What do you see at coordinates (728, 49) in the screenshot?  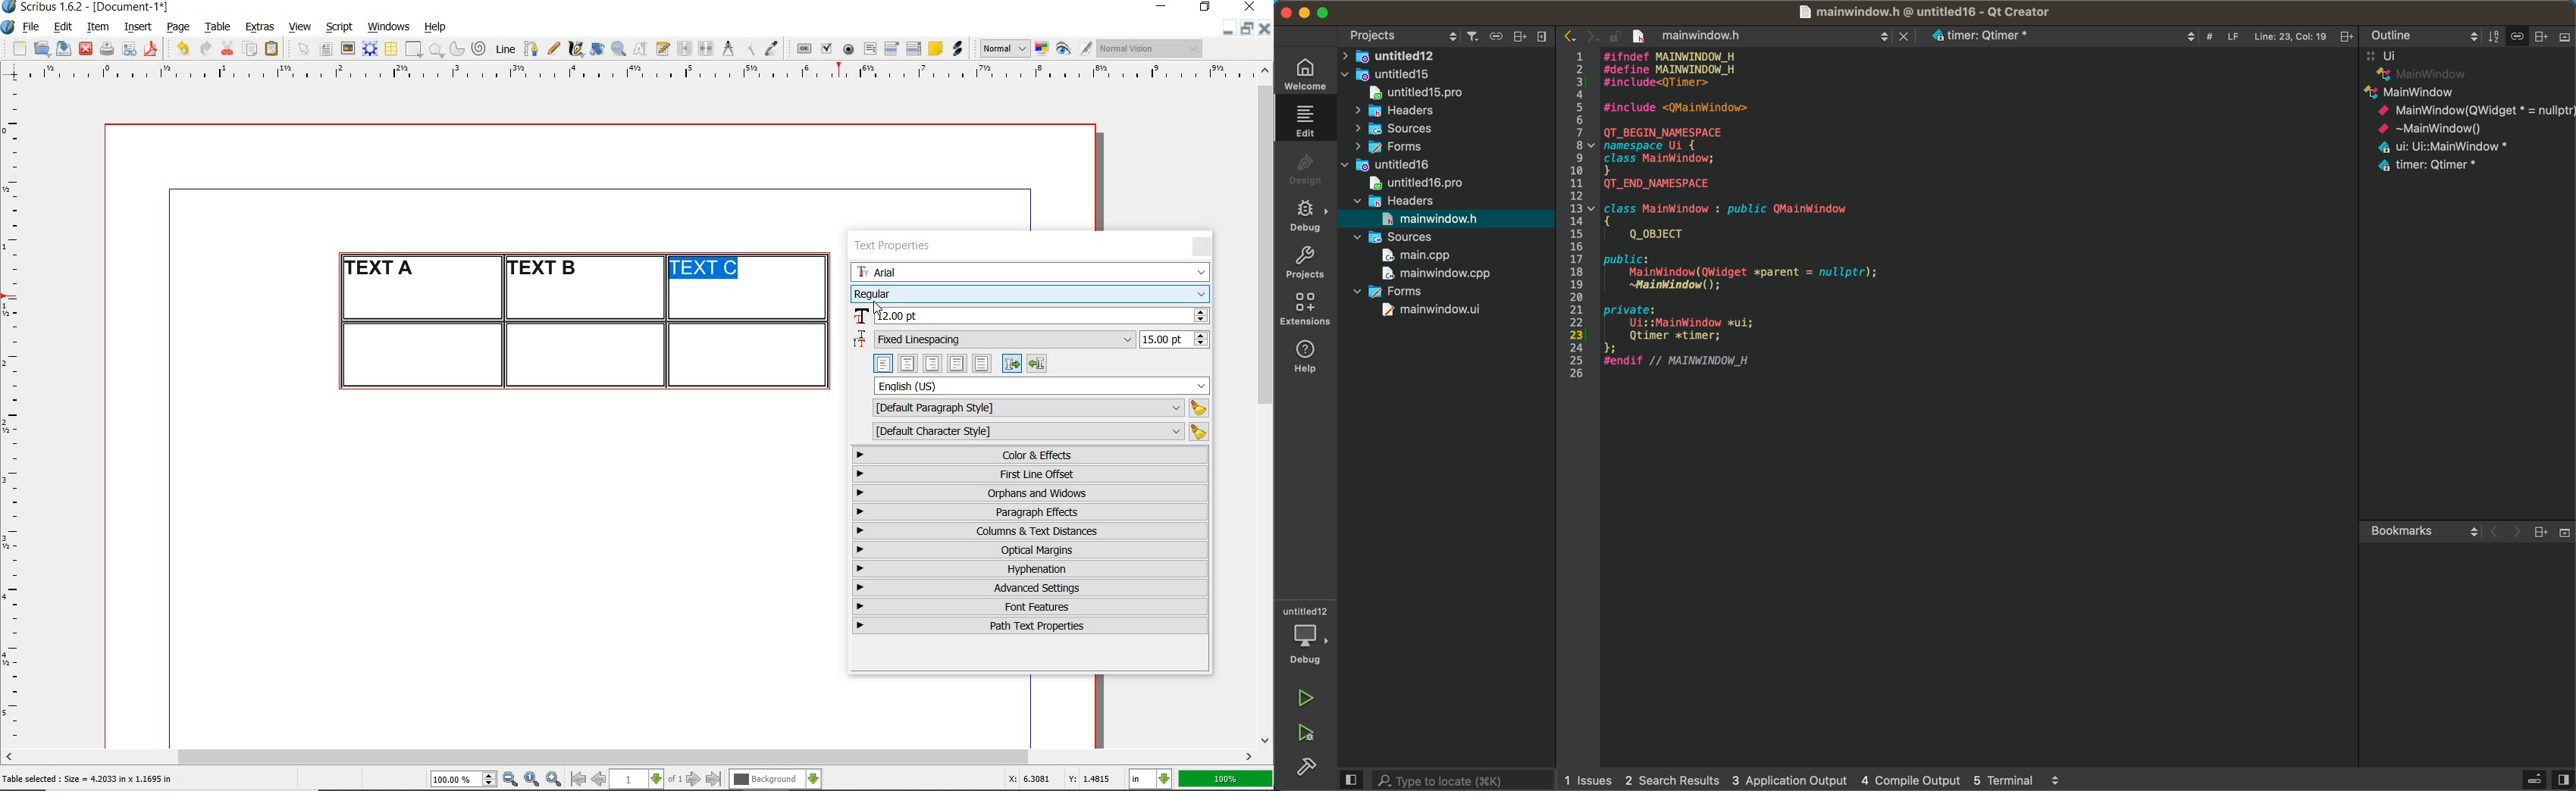 I see `measurements` at bounding box center [728, 49].